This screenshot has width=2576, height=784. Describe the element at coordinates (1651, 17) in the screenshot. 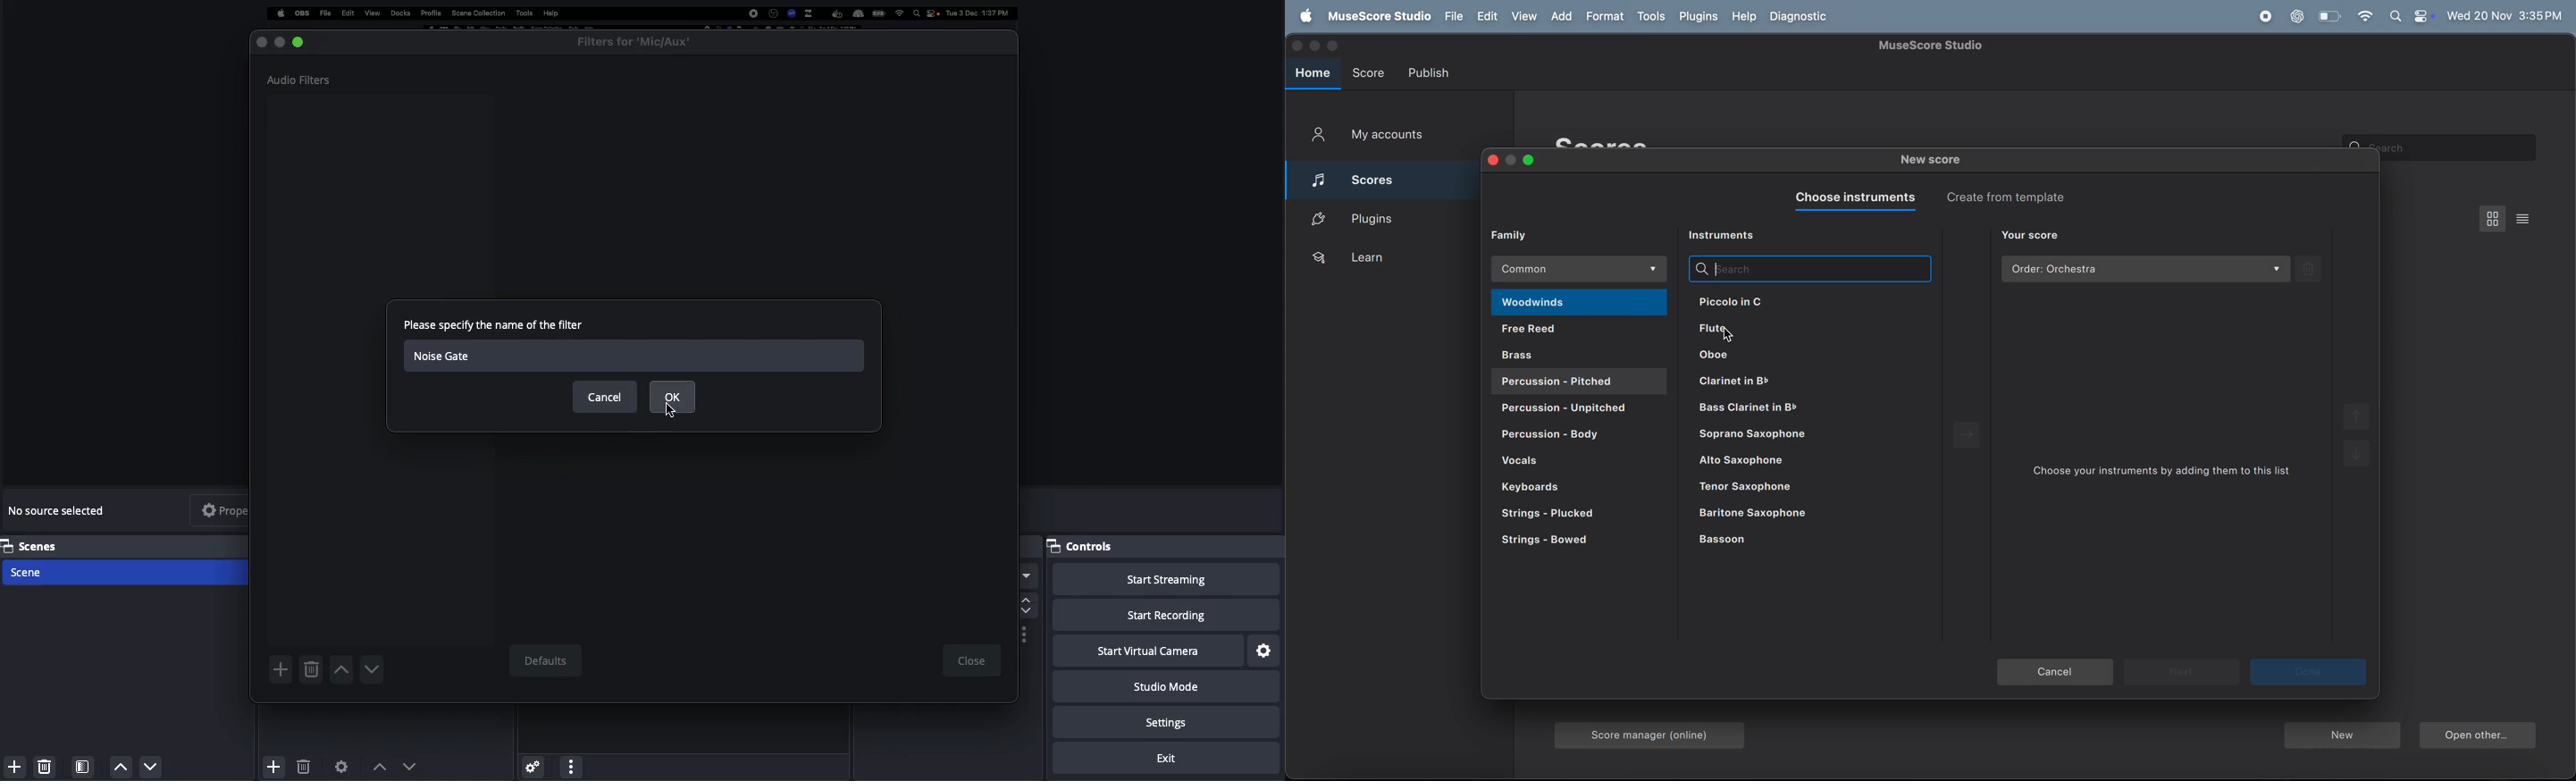

I see `tools` at that location.